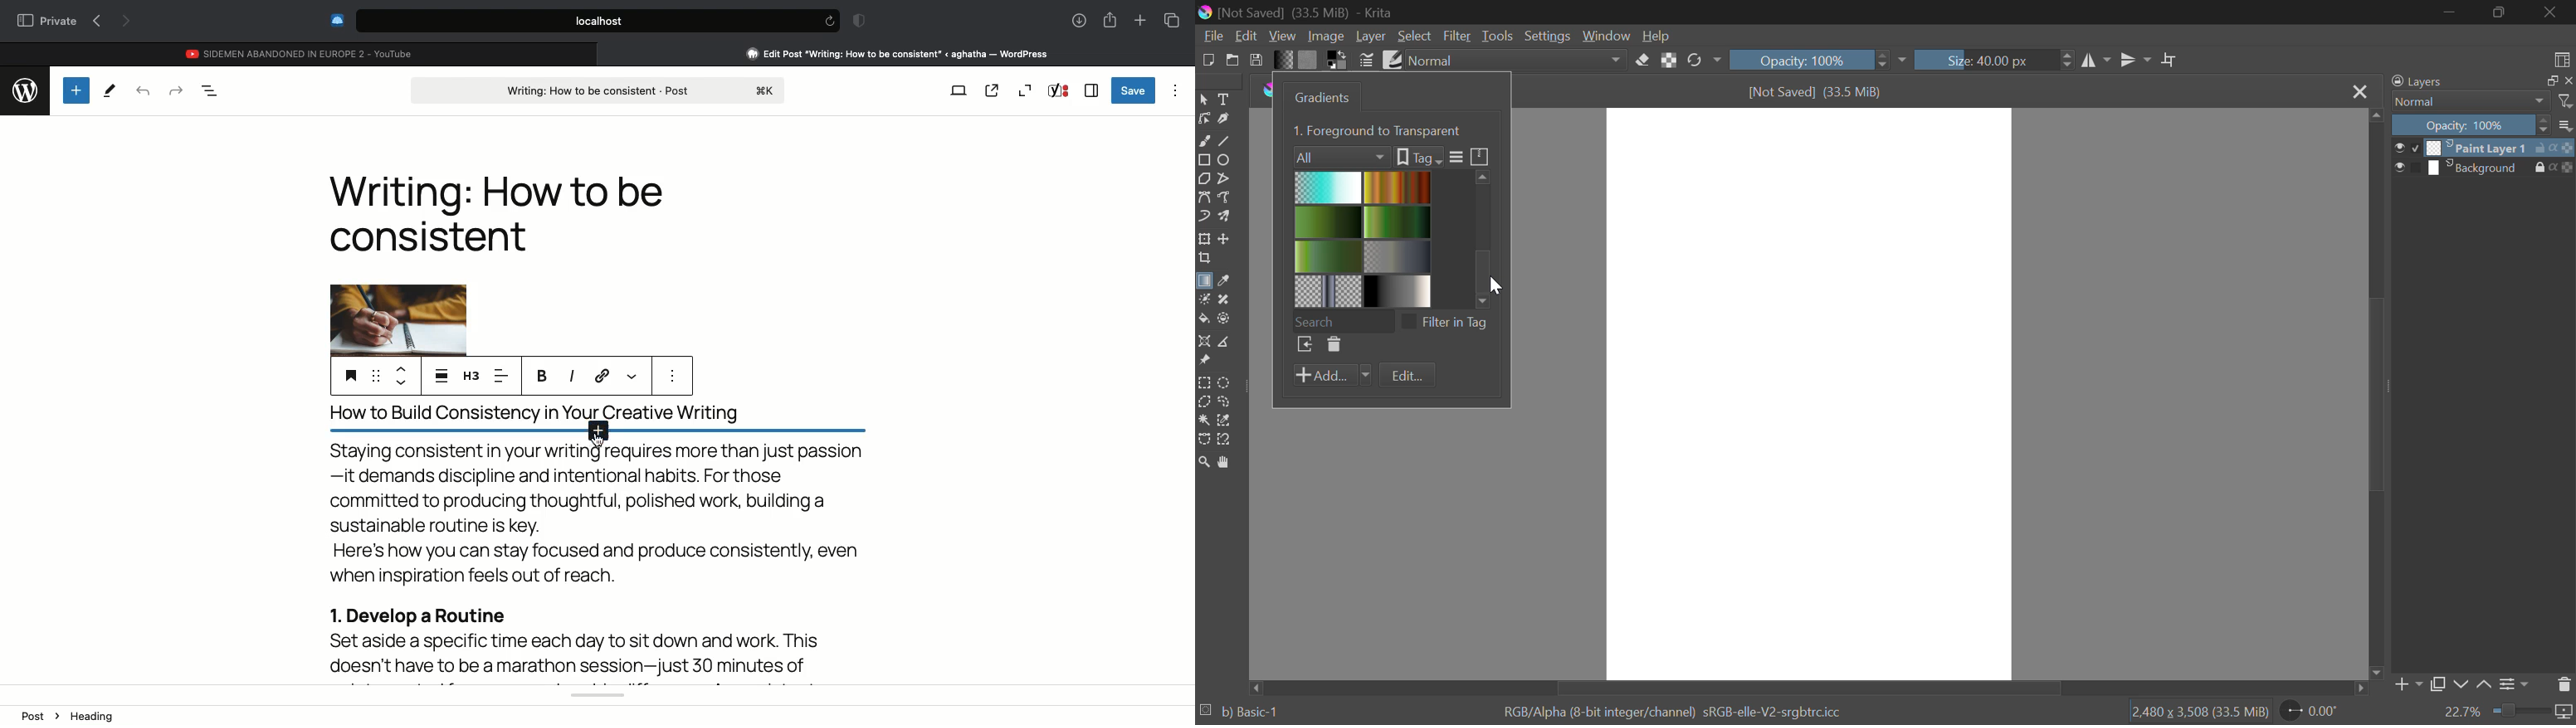 This screenshot has height=728, width=2576. What do you see at coordinates (1395, 186) in the screenshot?
I see `Gradient 2` at bounding box center [1395, 186].